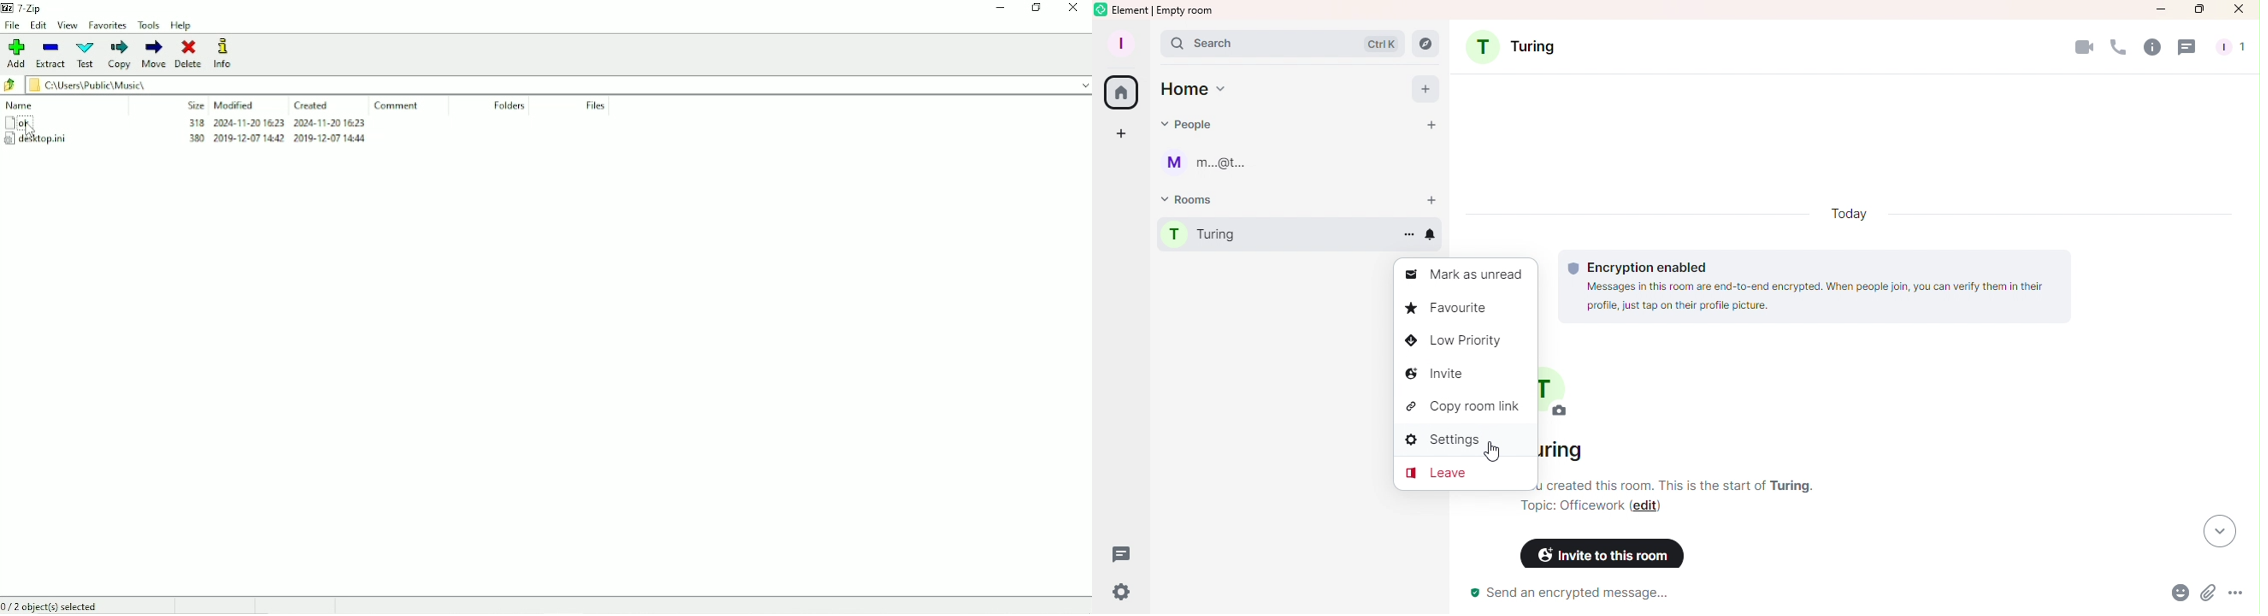  Describe the element at coordinates (2235, 9) in the screenshot. I see `Close` at that location.